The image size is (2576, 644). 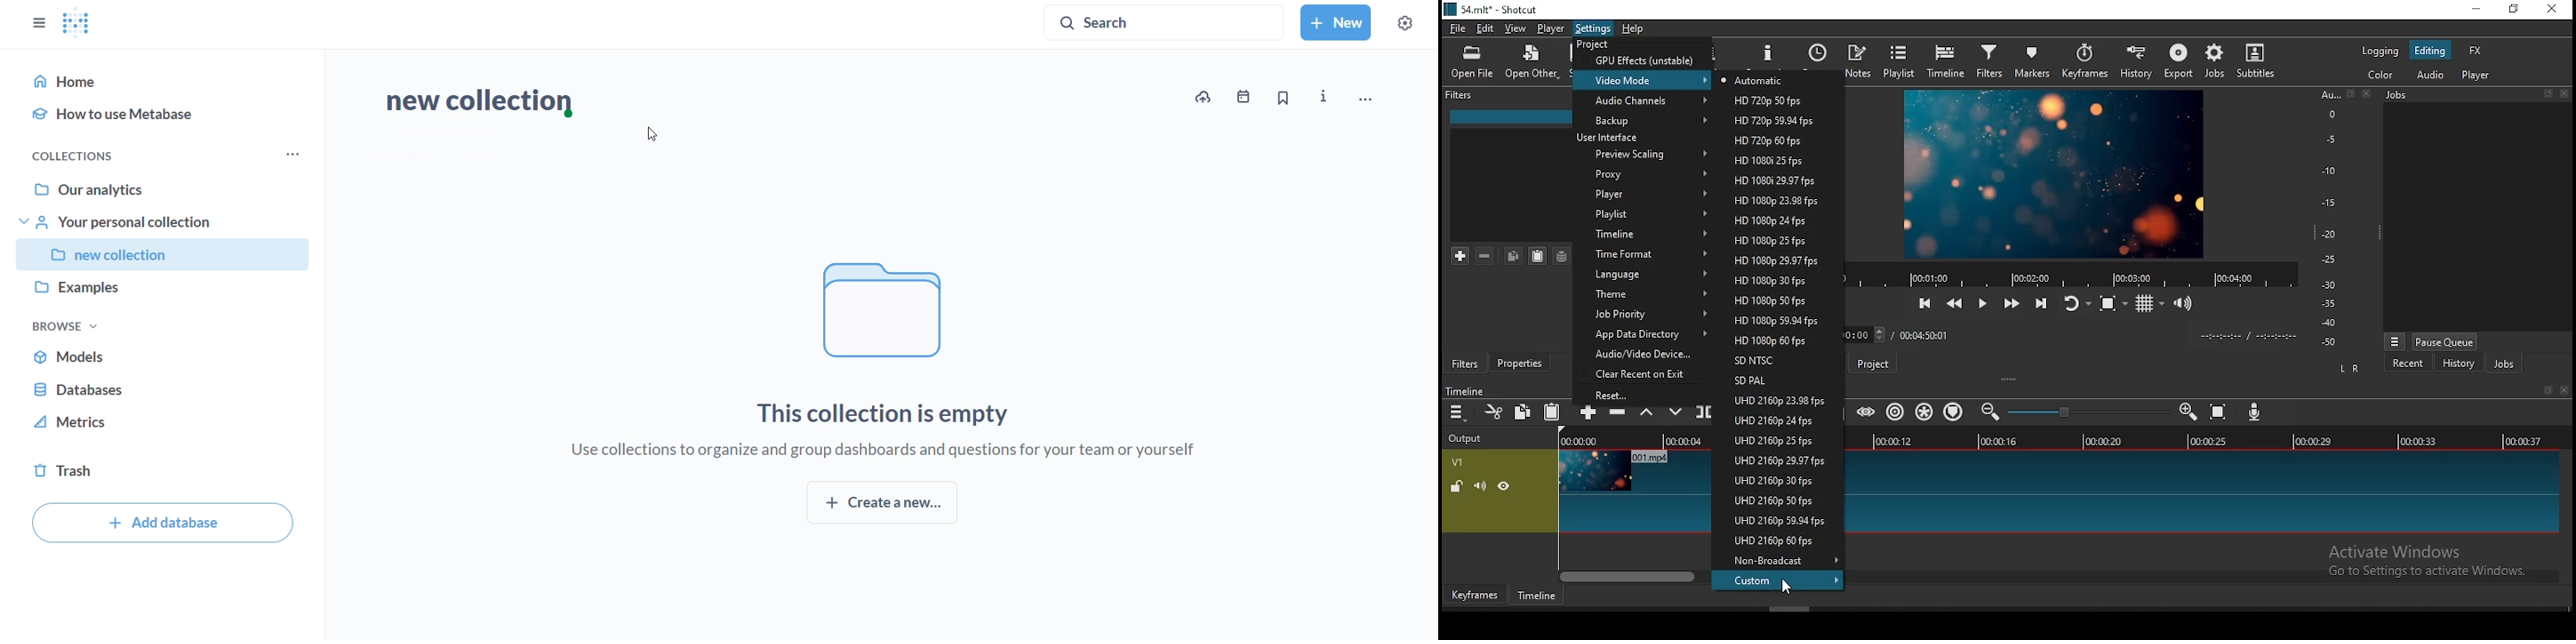 What do you see at coordinates (1517, 30) in the screenshot?
I see `view` at bounding box center [1517, 30].